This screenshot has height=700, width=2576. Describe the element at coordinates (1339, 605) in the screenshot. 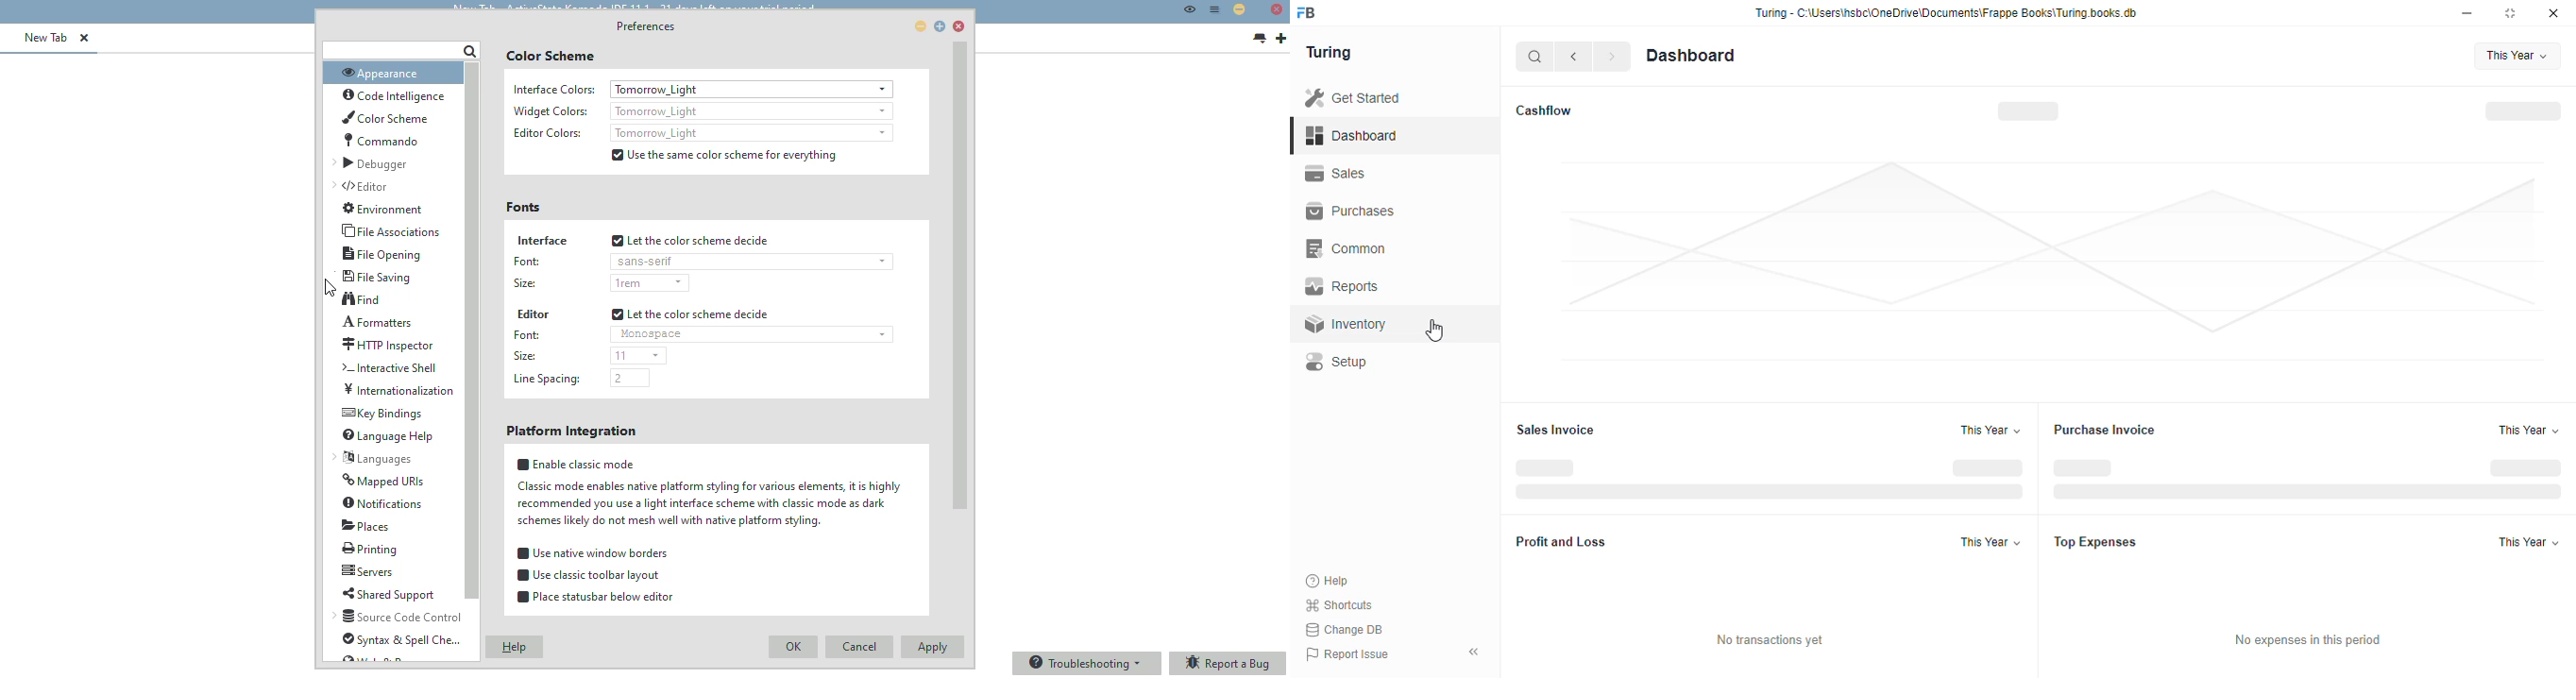

I see `shortcuts` at that location.